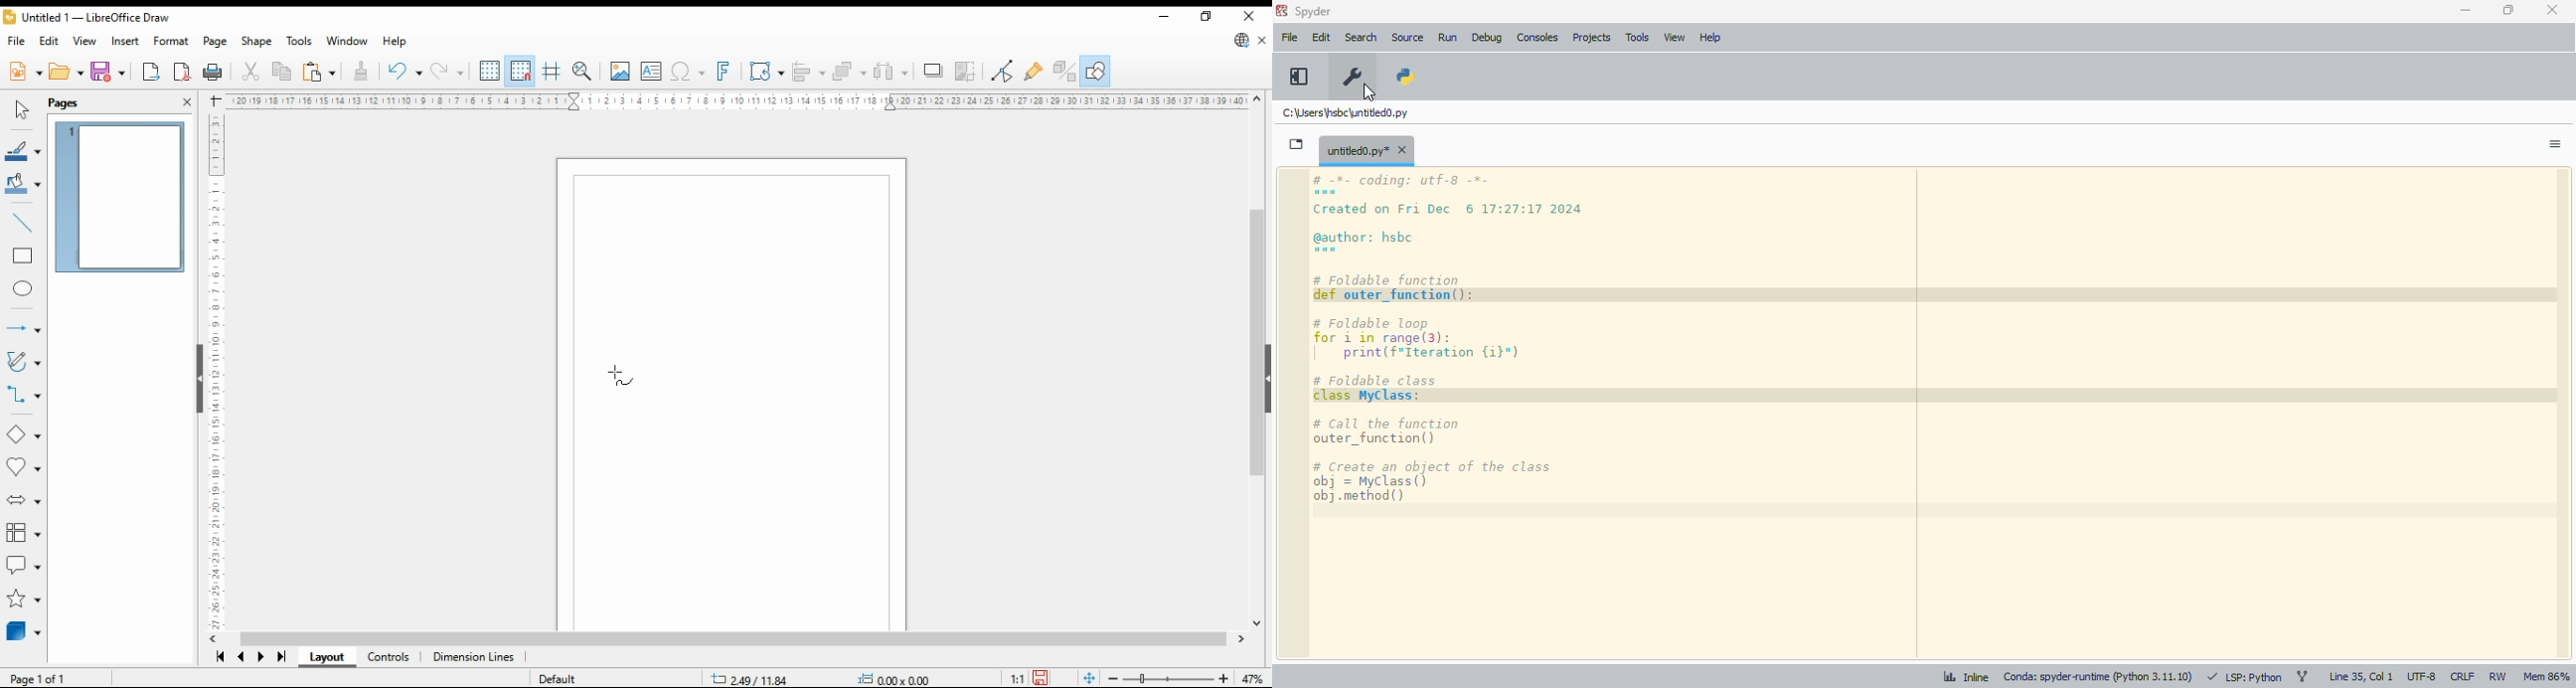  What do you see at coordinates (2303, 676) in the screenshot?
I see `git branch` at bounding box center [2303, 676].